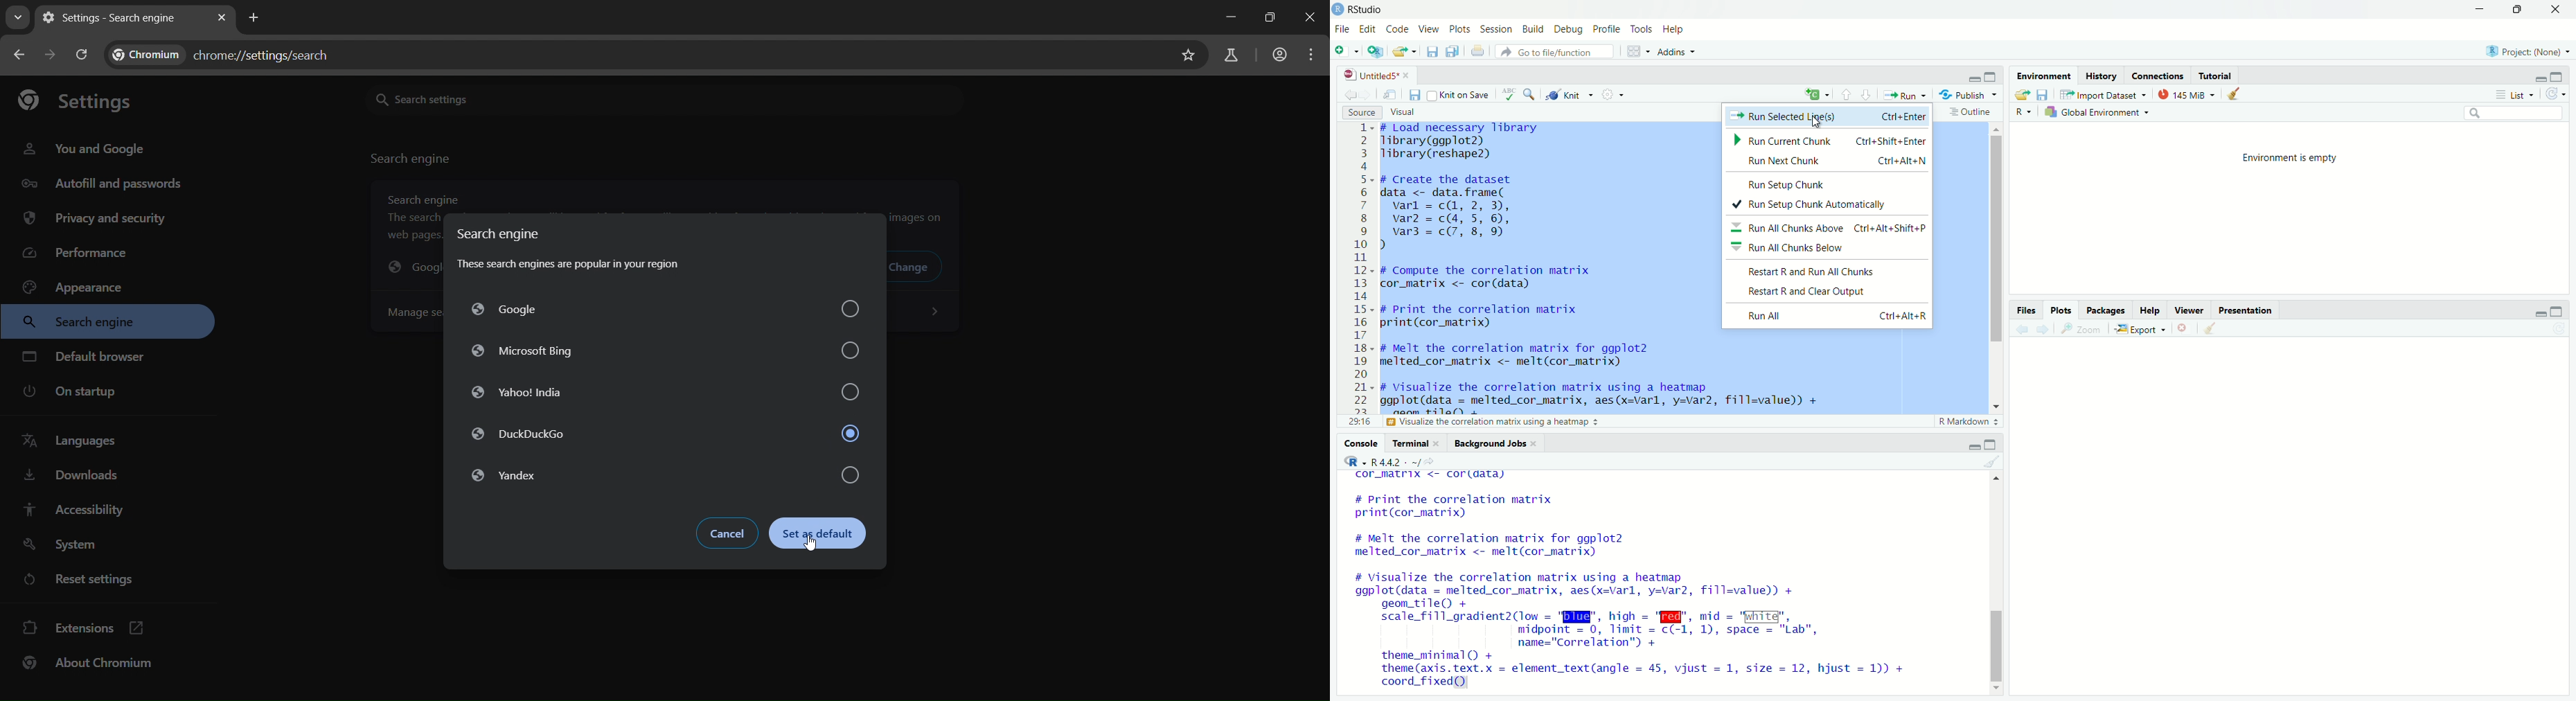 The image size is (2576, 728). I want to click on maximize, so click(1992, 75).